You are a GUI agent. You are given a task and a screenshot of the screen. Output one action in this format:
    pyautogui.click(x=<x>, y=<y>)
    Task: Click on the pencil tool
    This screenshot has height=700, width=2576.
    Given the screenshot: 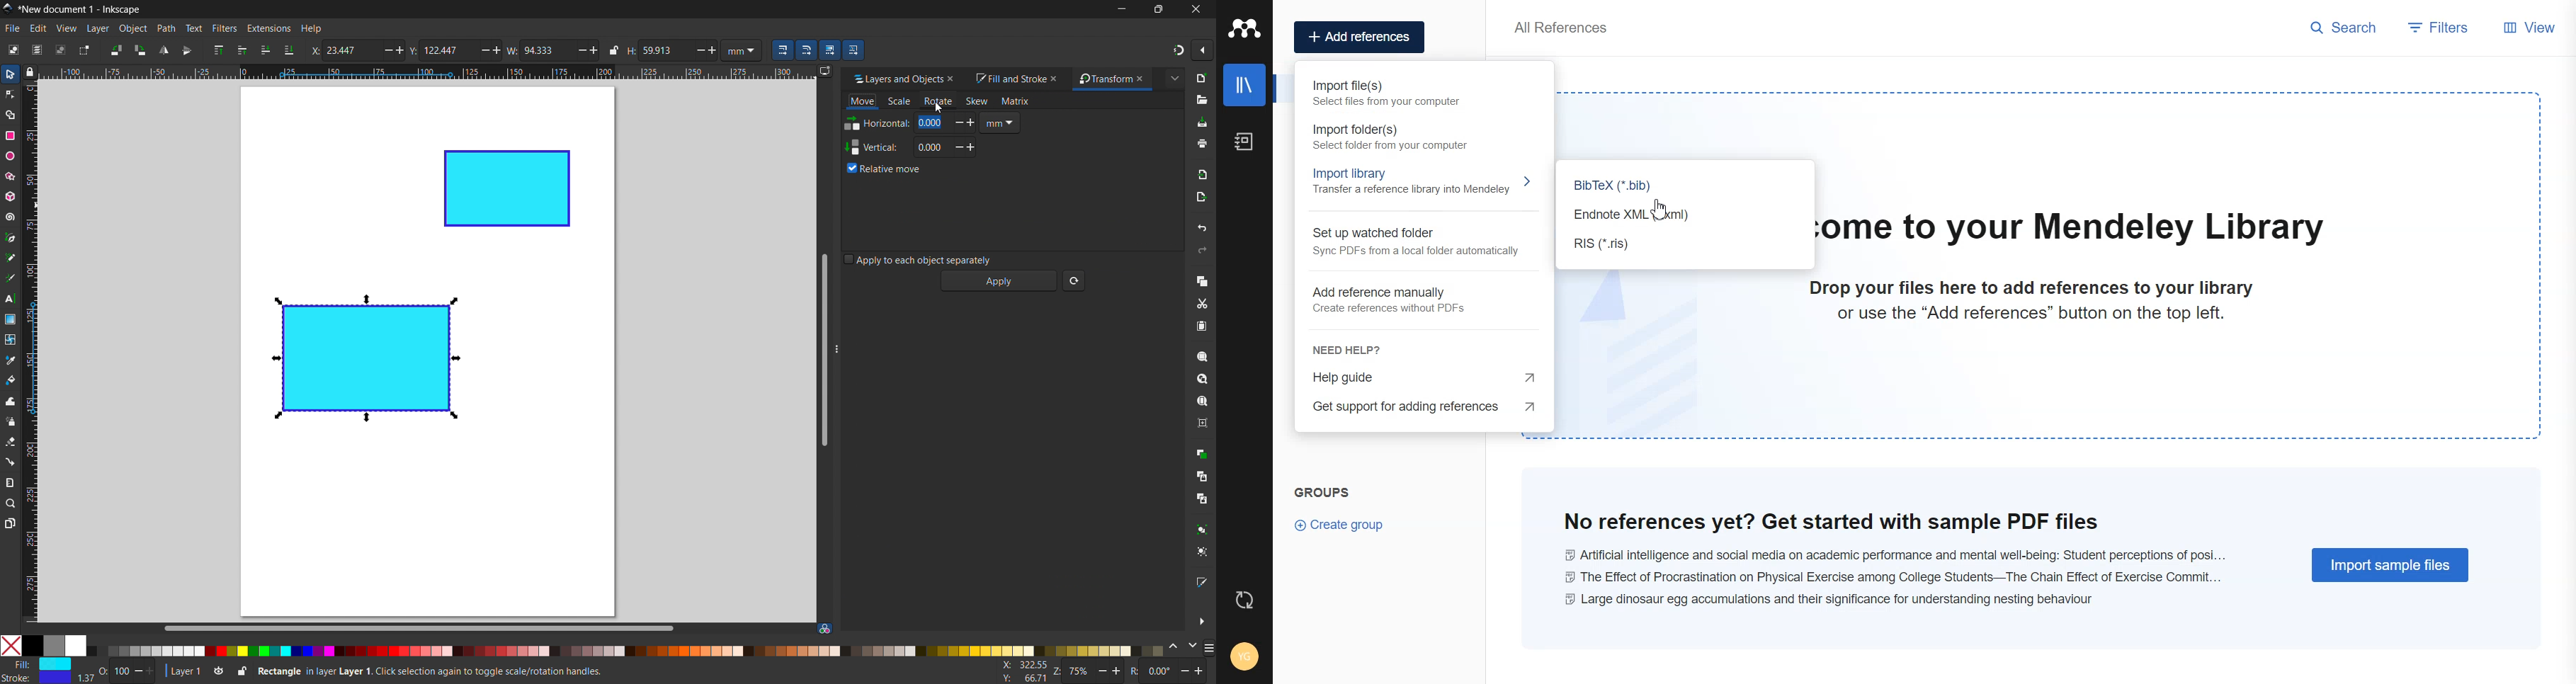 What is the action you would take?
    pyautogui.click(x=9, y=257)
    